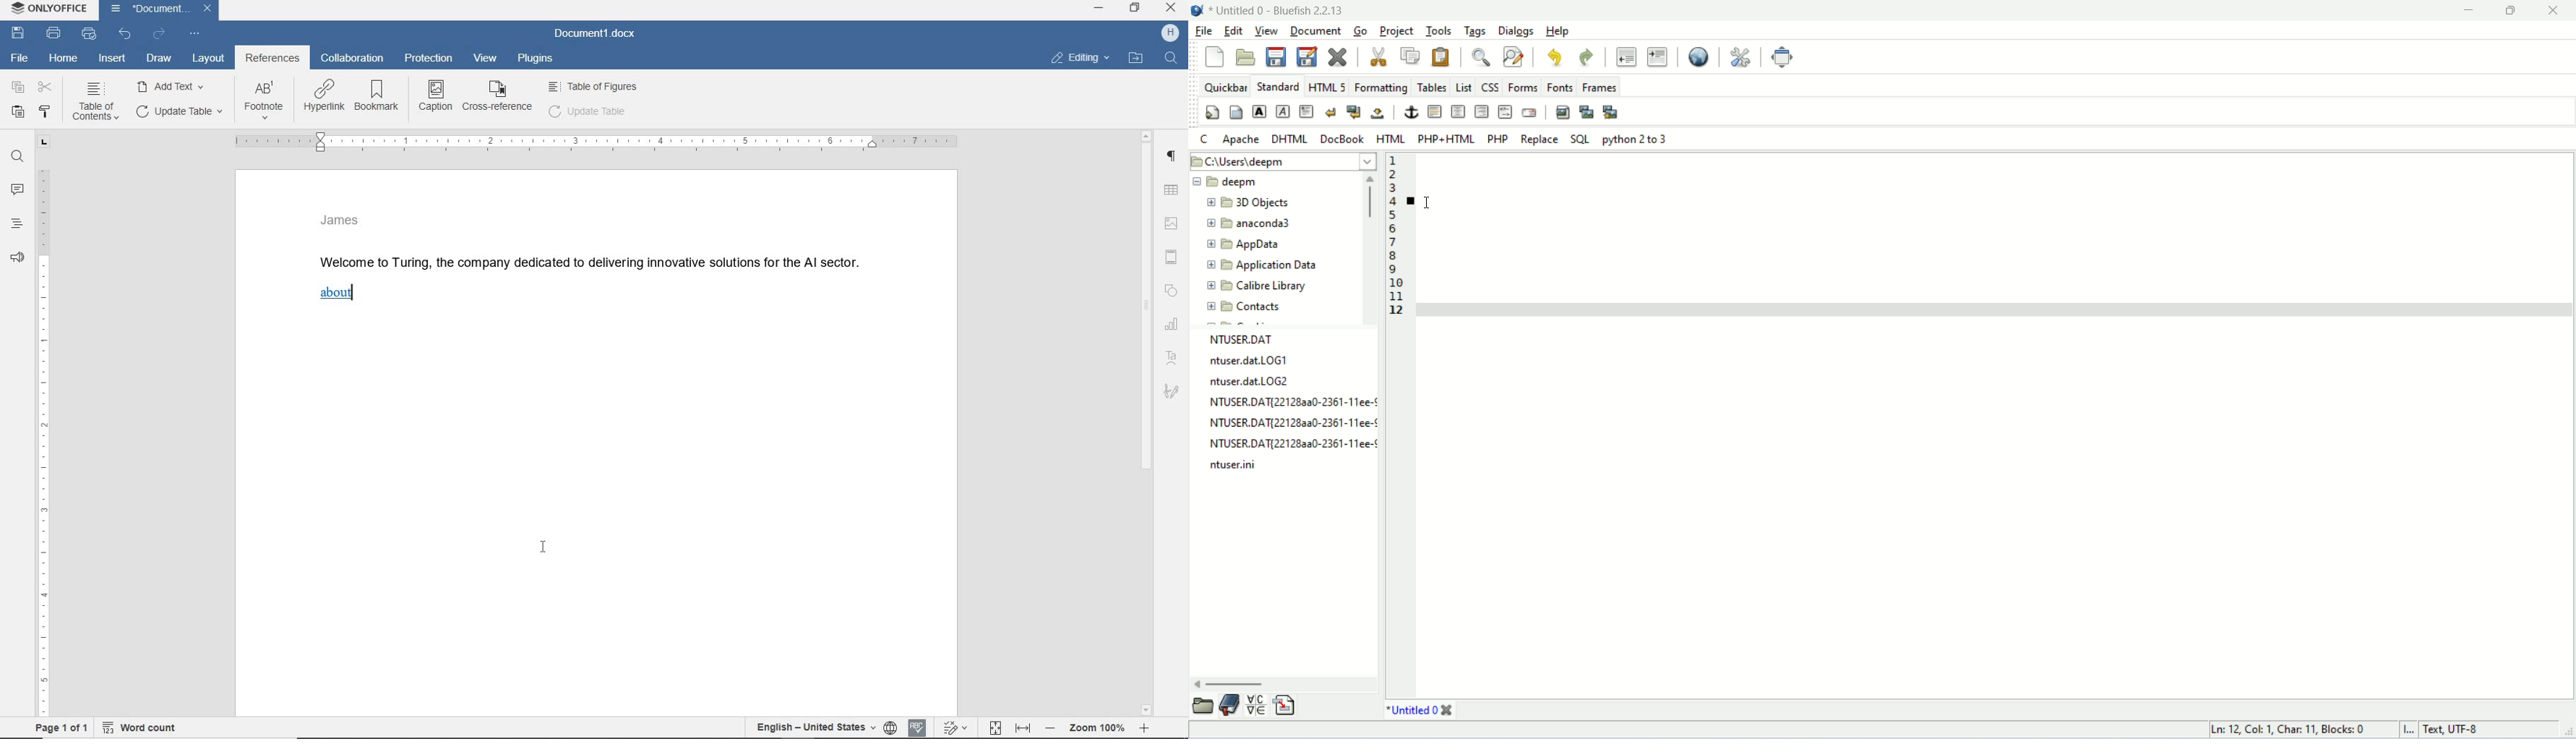 This screenshot has height=756, width=2576. What do you see at coordinates (173, 86) in the screenshot?
I see `ADD TEXT` at bounding box center [173, 86].